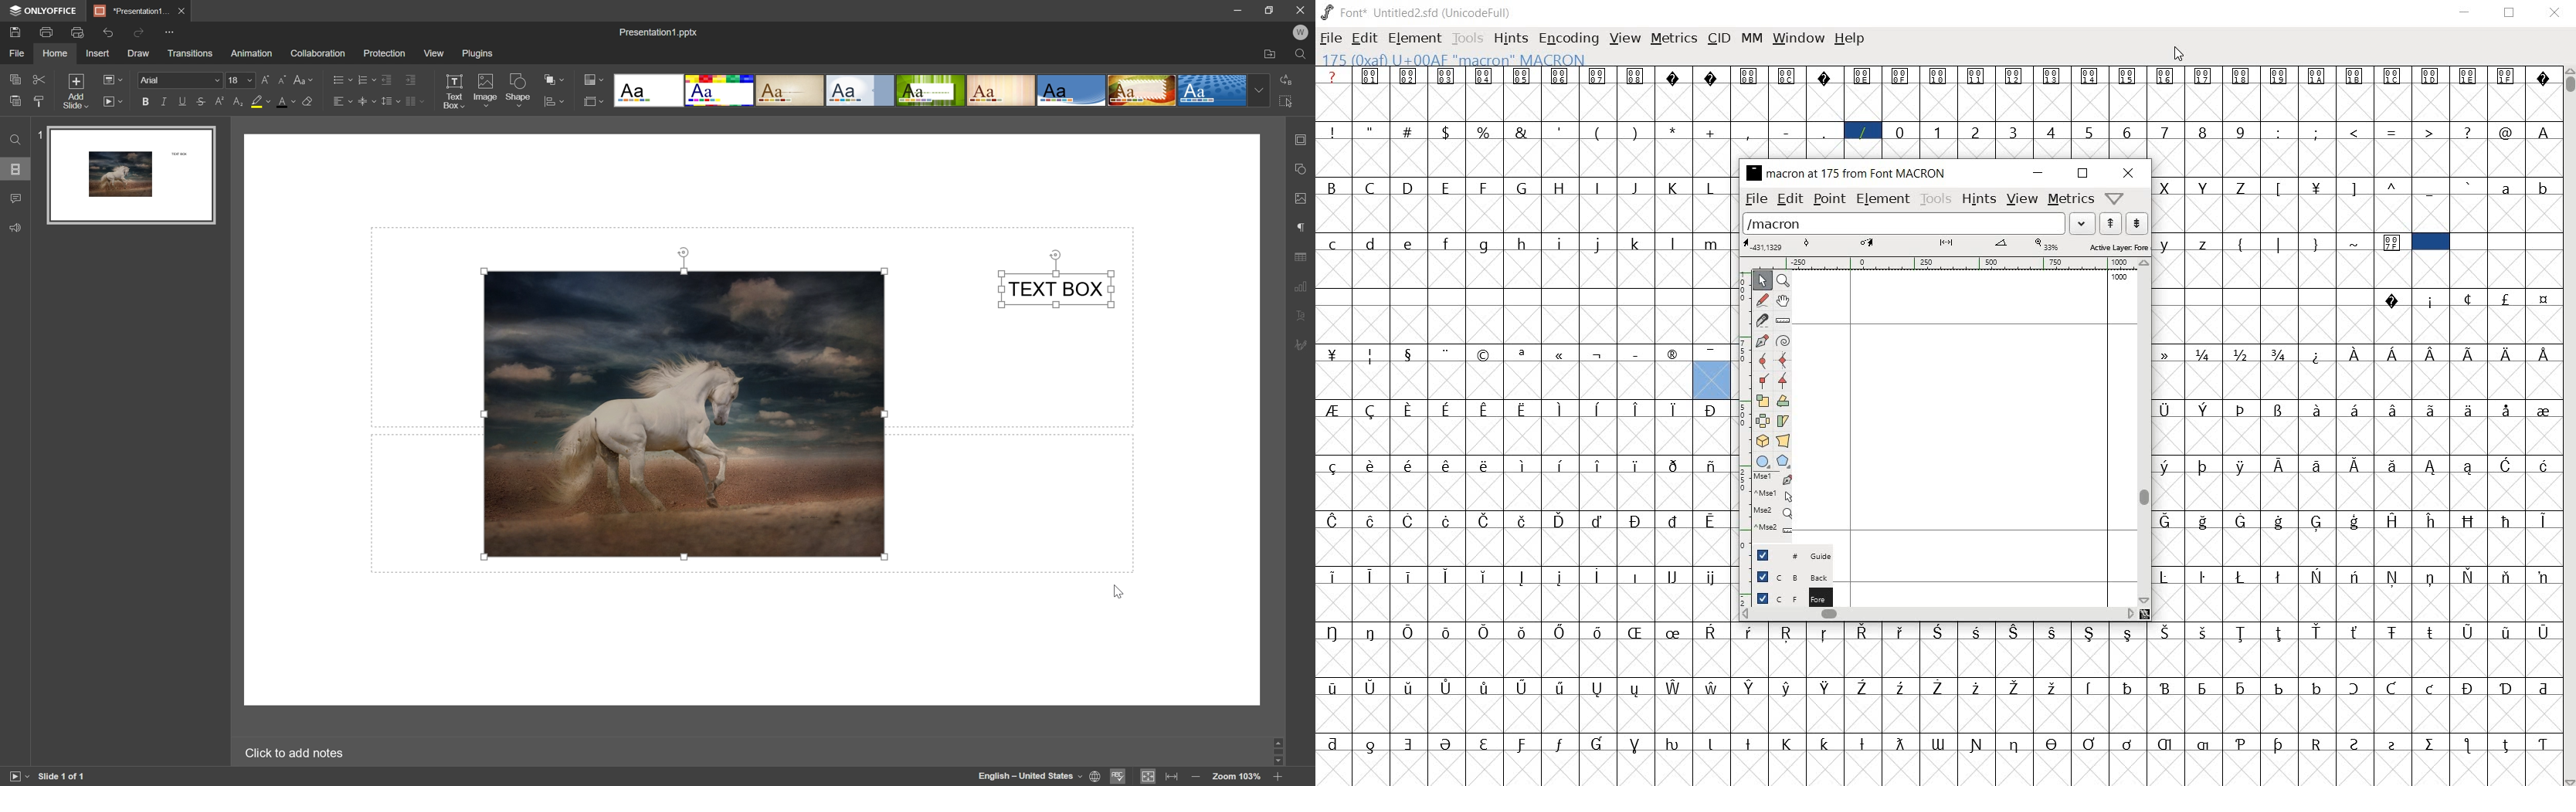 This screenshot has width=2576, height=812. What do you see at coordinates (1798, 39) in the screenshot?
I see `window` at bounding box center [1798, 39].